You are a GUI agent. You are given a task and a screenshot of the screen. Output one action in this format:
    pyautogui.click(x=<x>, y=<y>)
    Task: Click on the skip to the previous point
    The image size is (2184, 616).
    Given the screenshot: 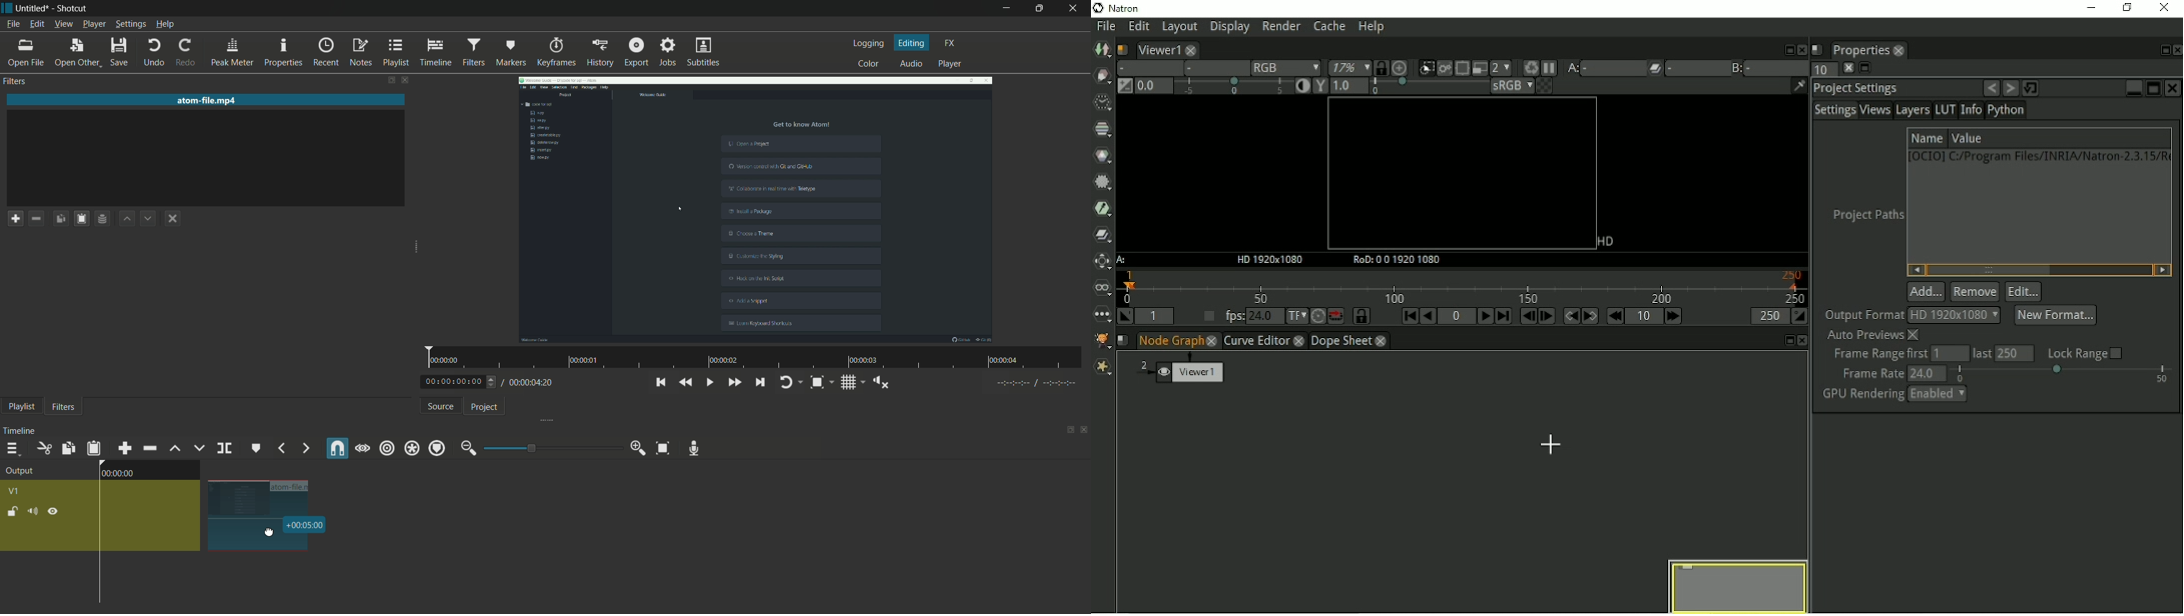 What is the action you would take?
    pyautogui.click(x=661, y=382)
    